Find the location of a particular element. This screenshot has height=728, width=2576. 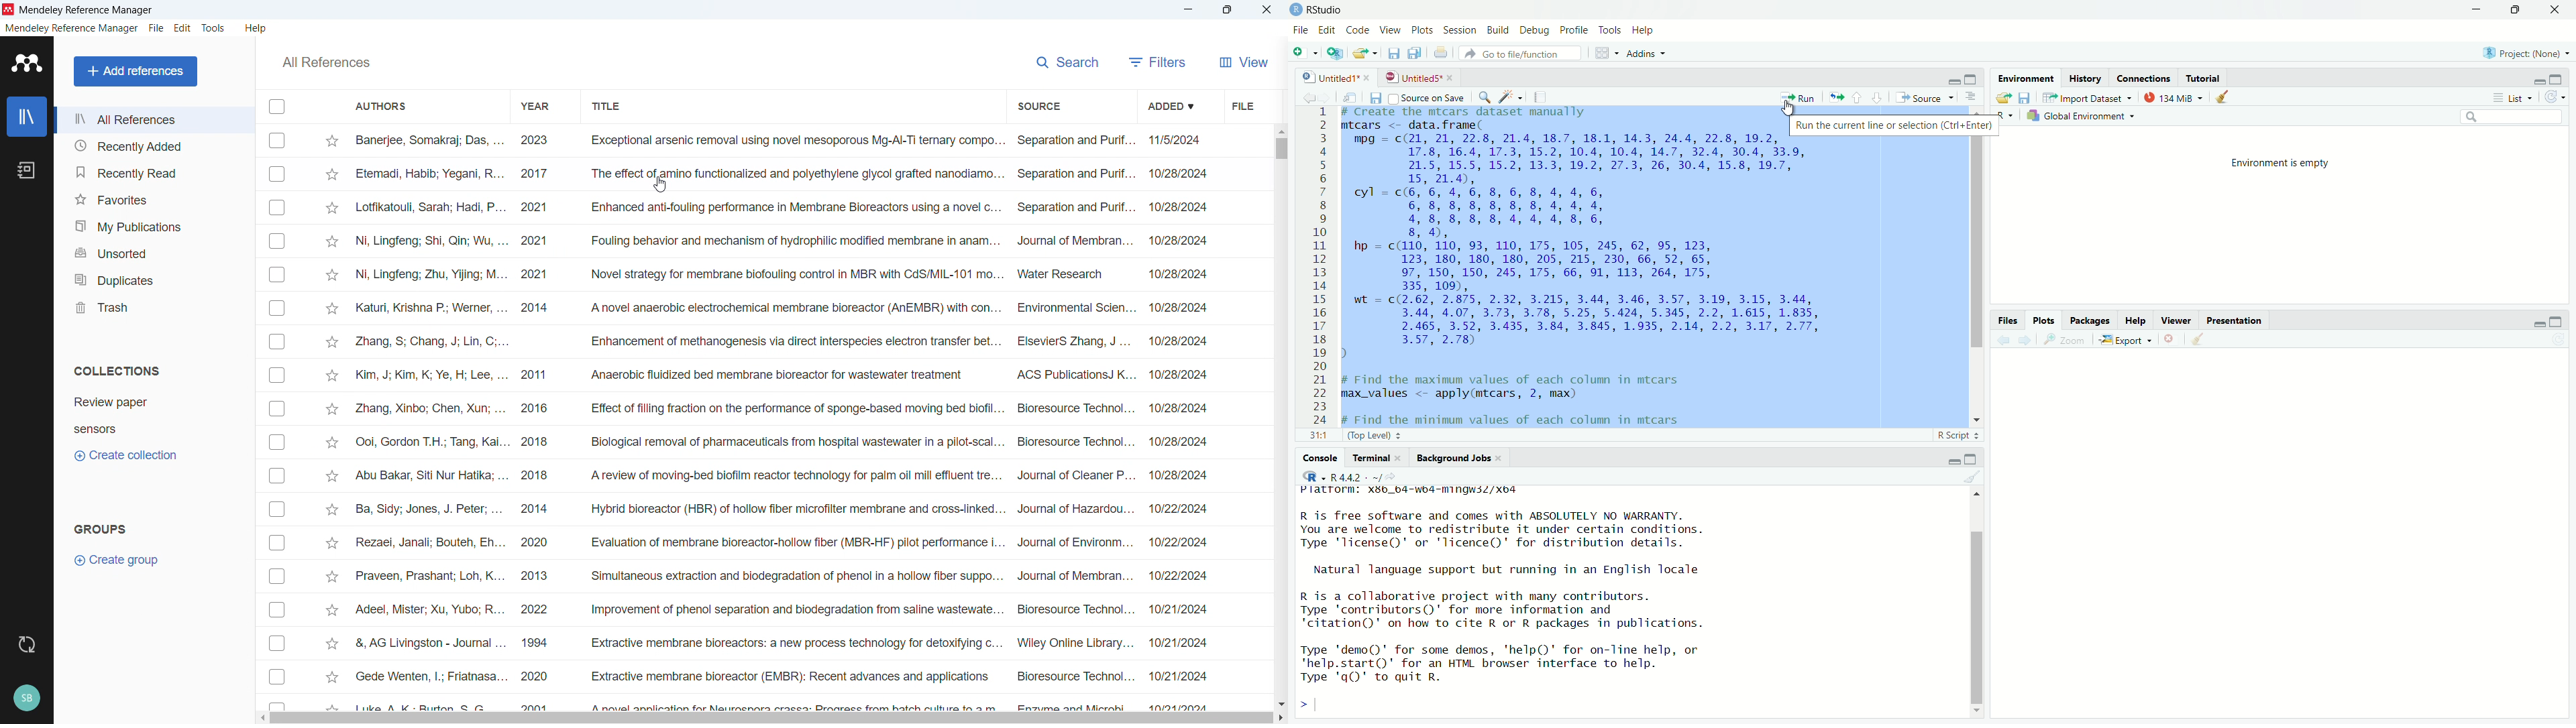

‘Connections is located at coordinates (2144, 78).